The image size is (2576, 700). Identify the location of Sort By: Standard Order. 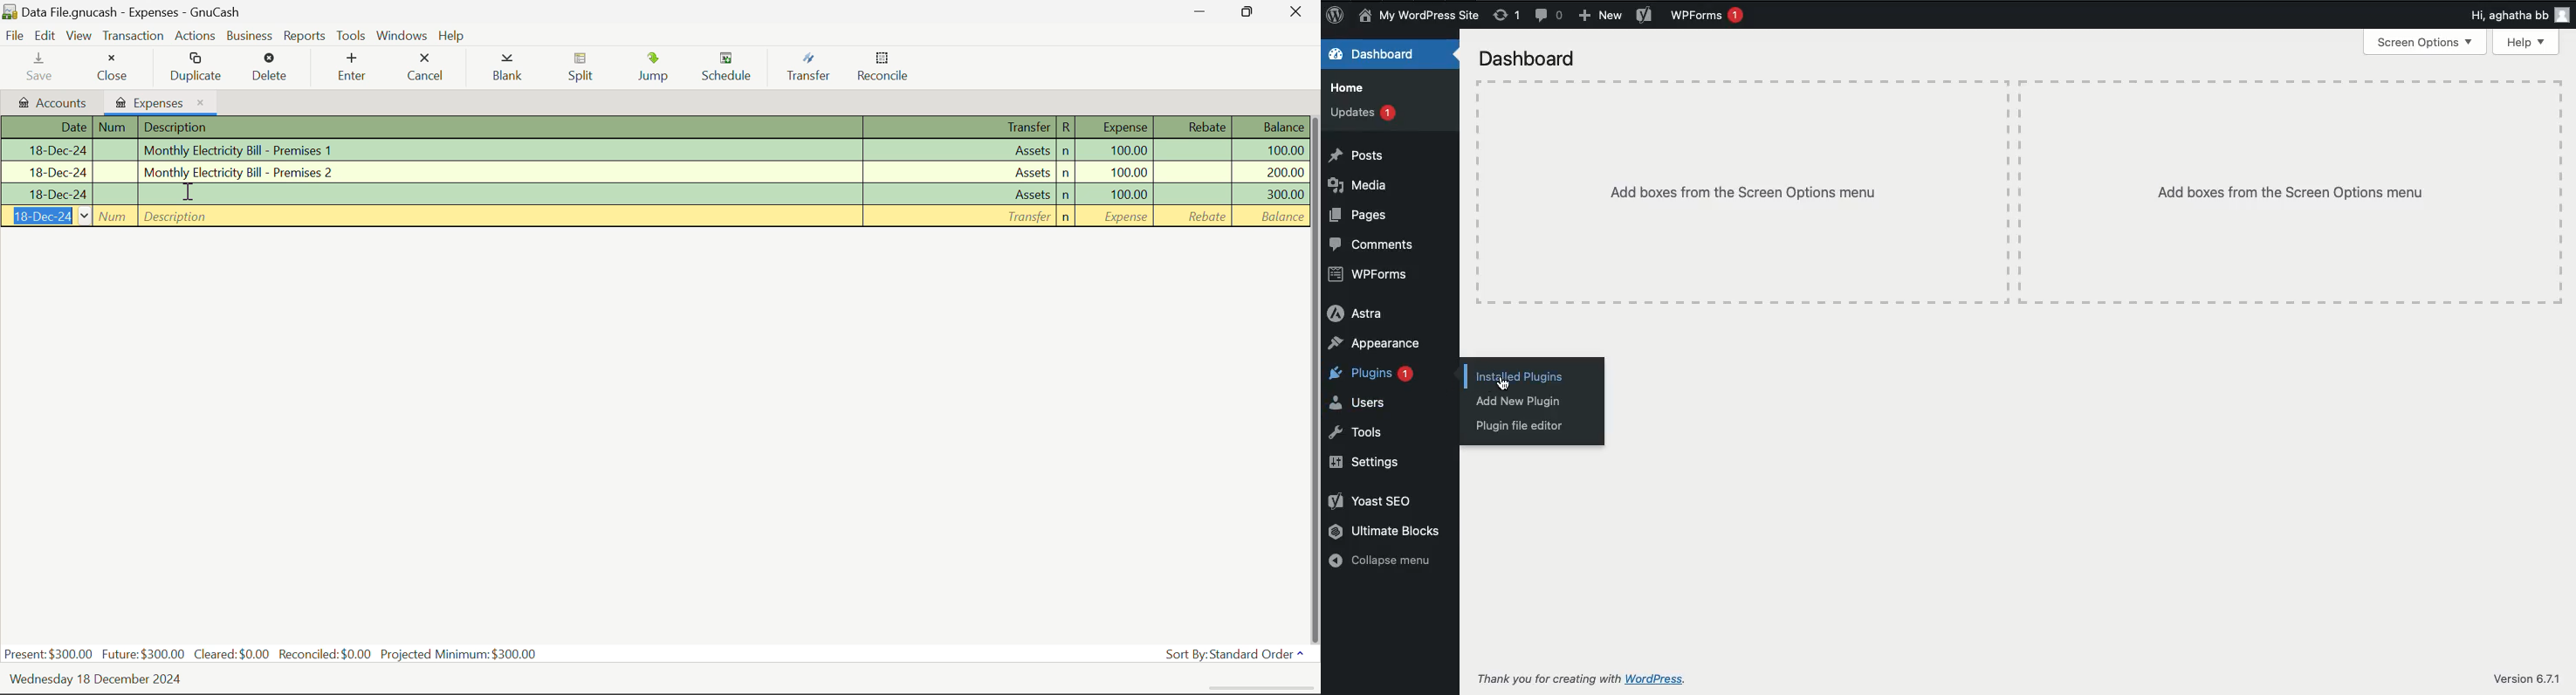
(1236, 654).